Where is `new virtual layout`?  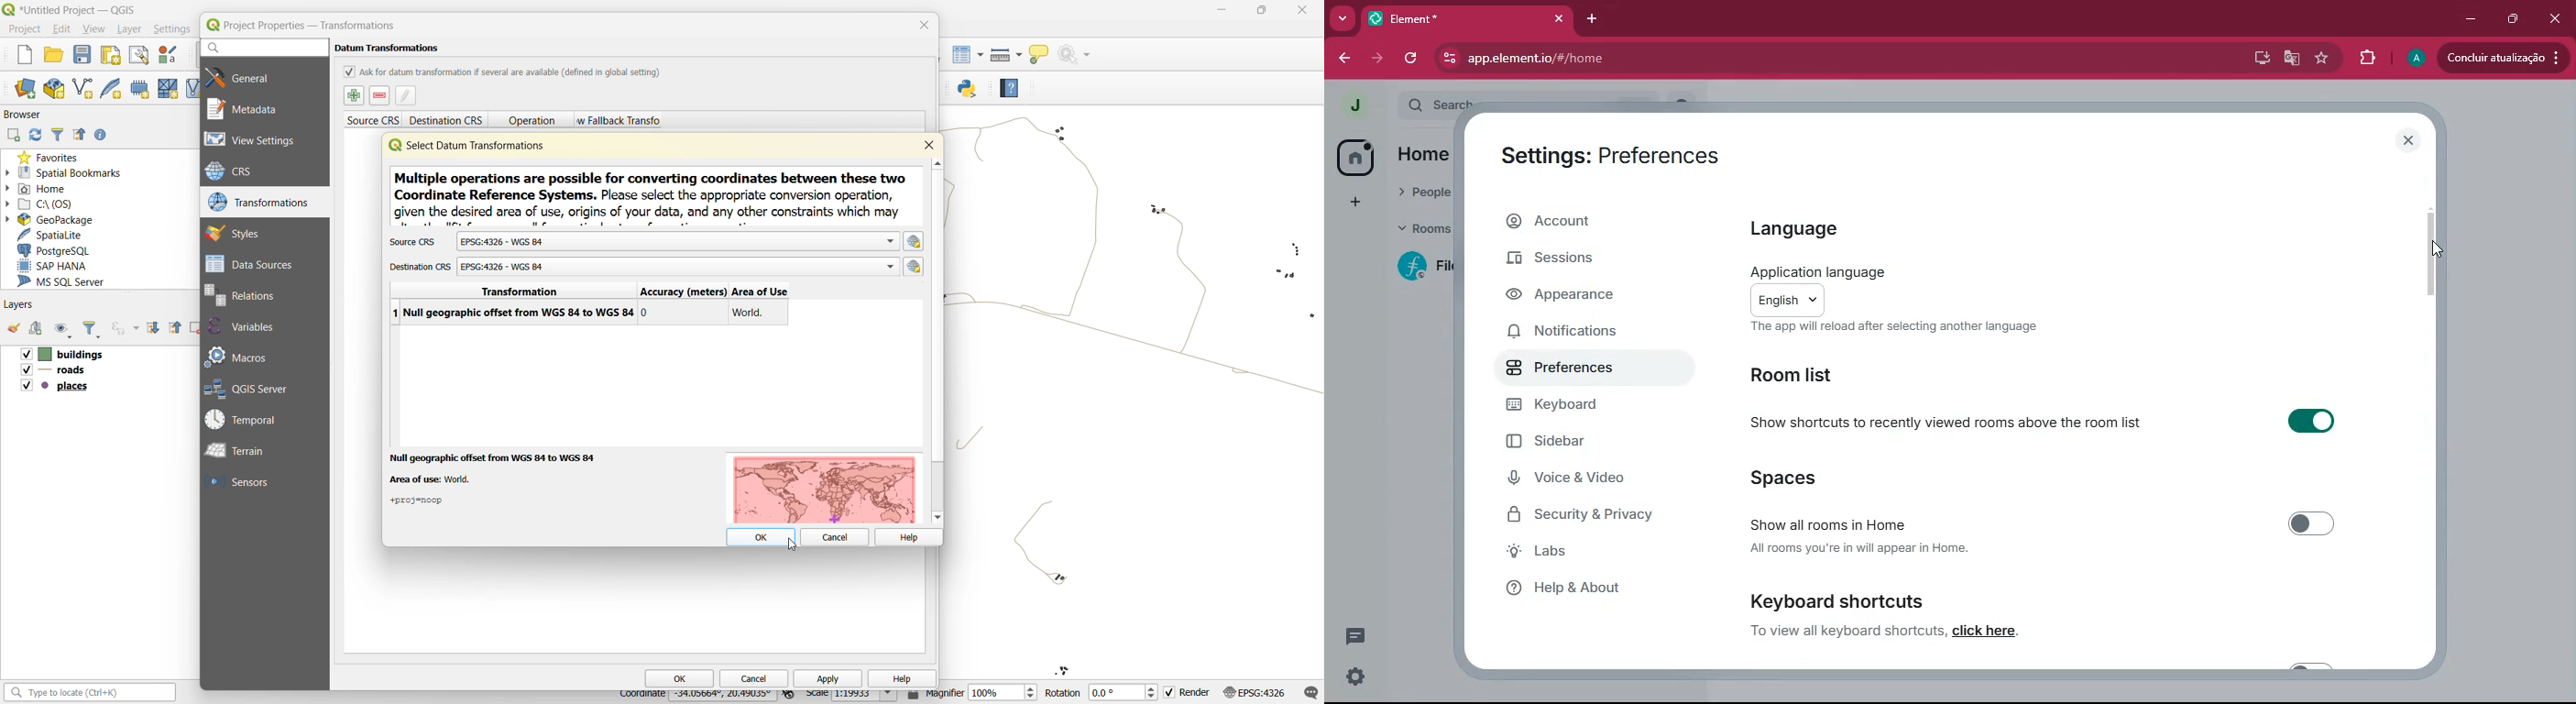 new virtual layout is located at coordinates (192, 88).